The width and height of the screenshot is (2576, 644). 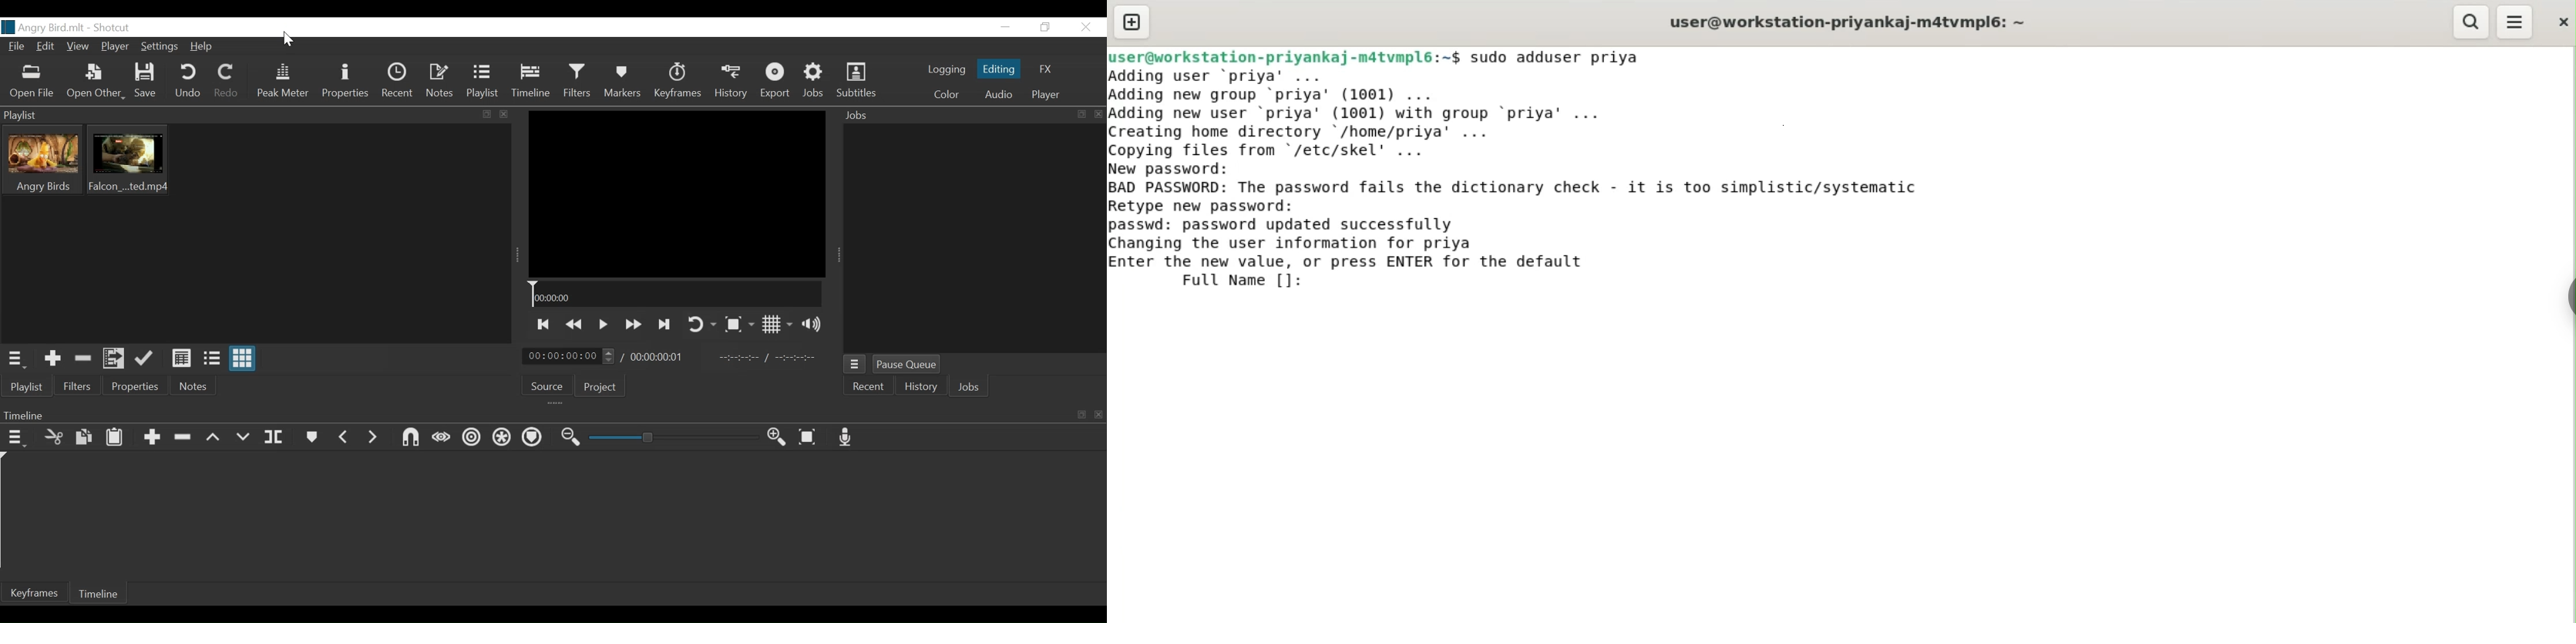 What do you see at coordinates (2561, 22) in the screenshot?
I see `close` at bounding box center [2561, 22].